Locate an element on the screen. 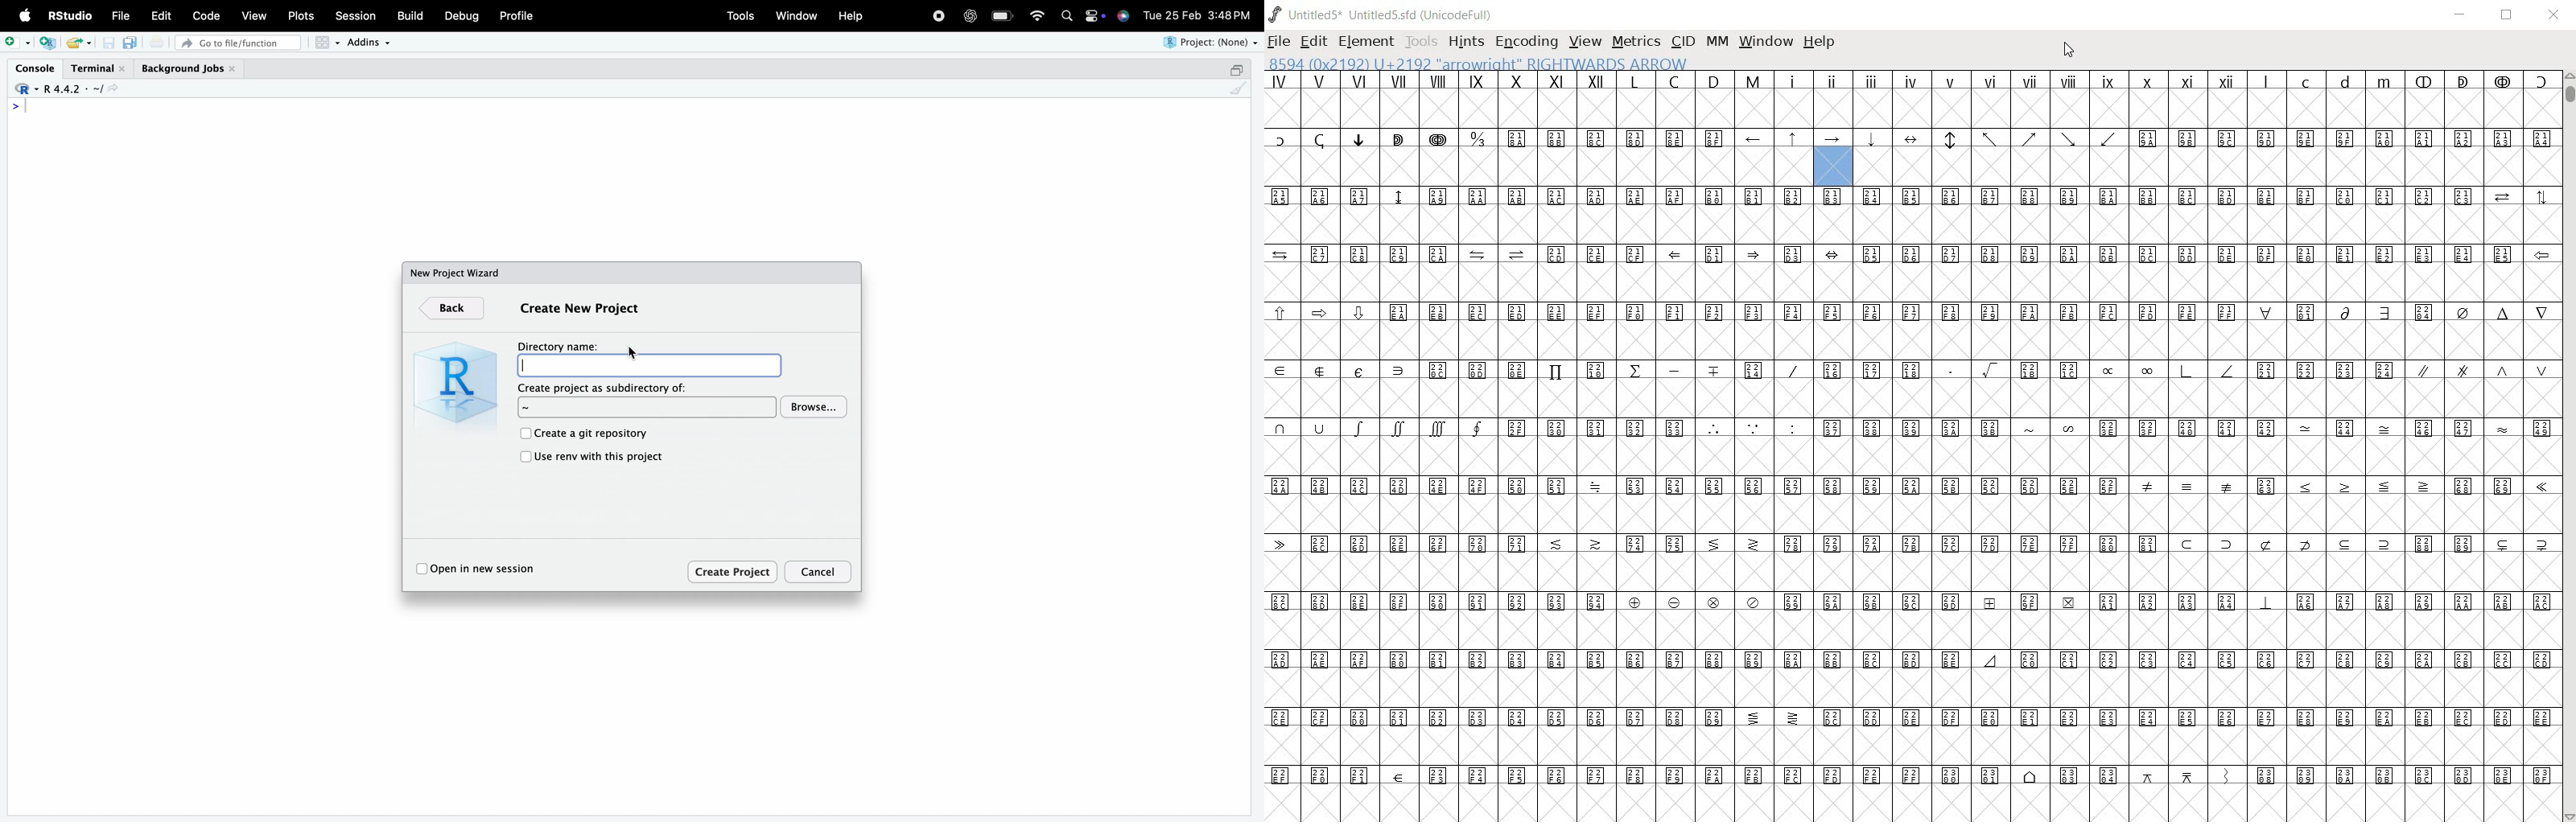  Edit is located at coordinates (162, 15).